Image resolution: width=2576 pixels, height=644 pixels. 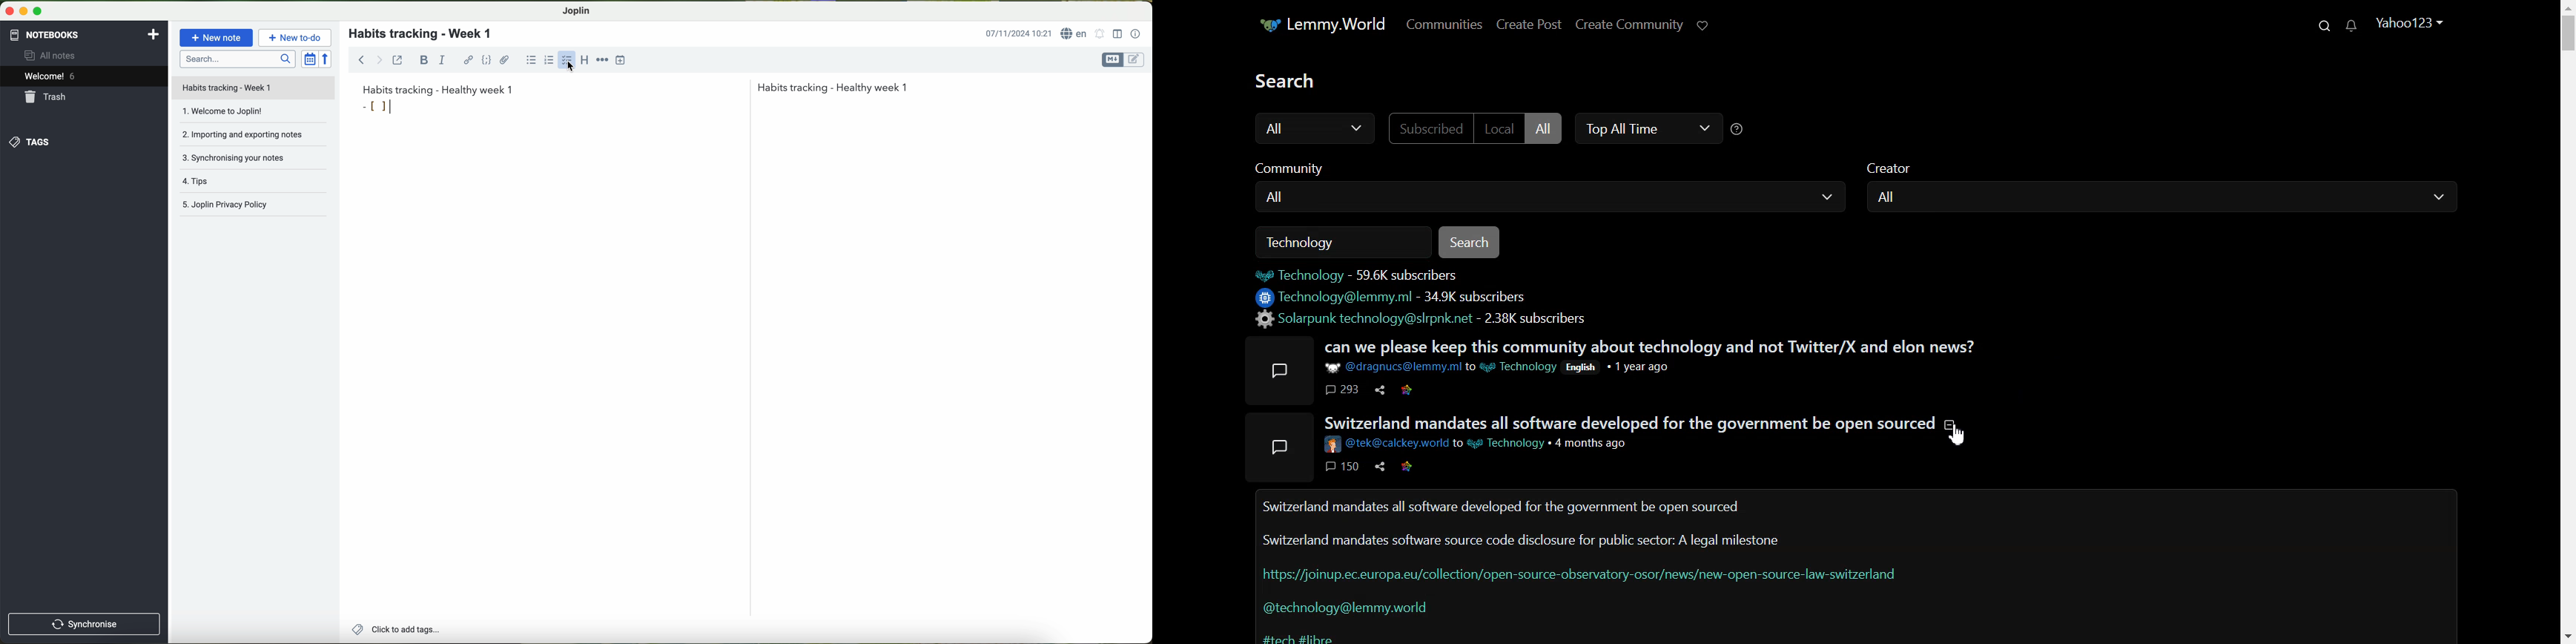 I want to click on habits tracking week 1, so click(x=438, y=89).